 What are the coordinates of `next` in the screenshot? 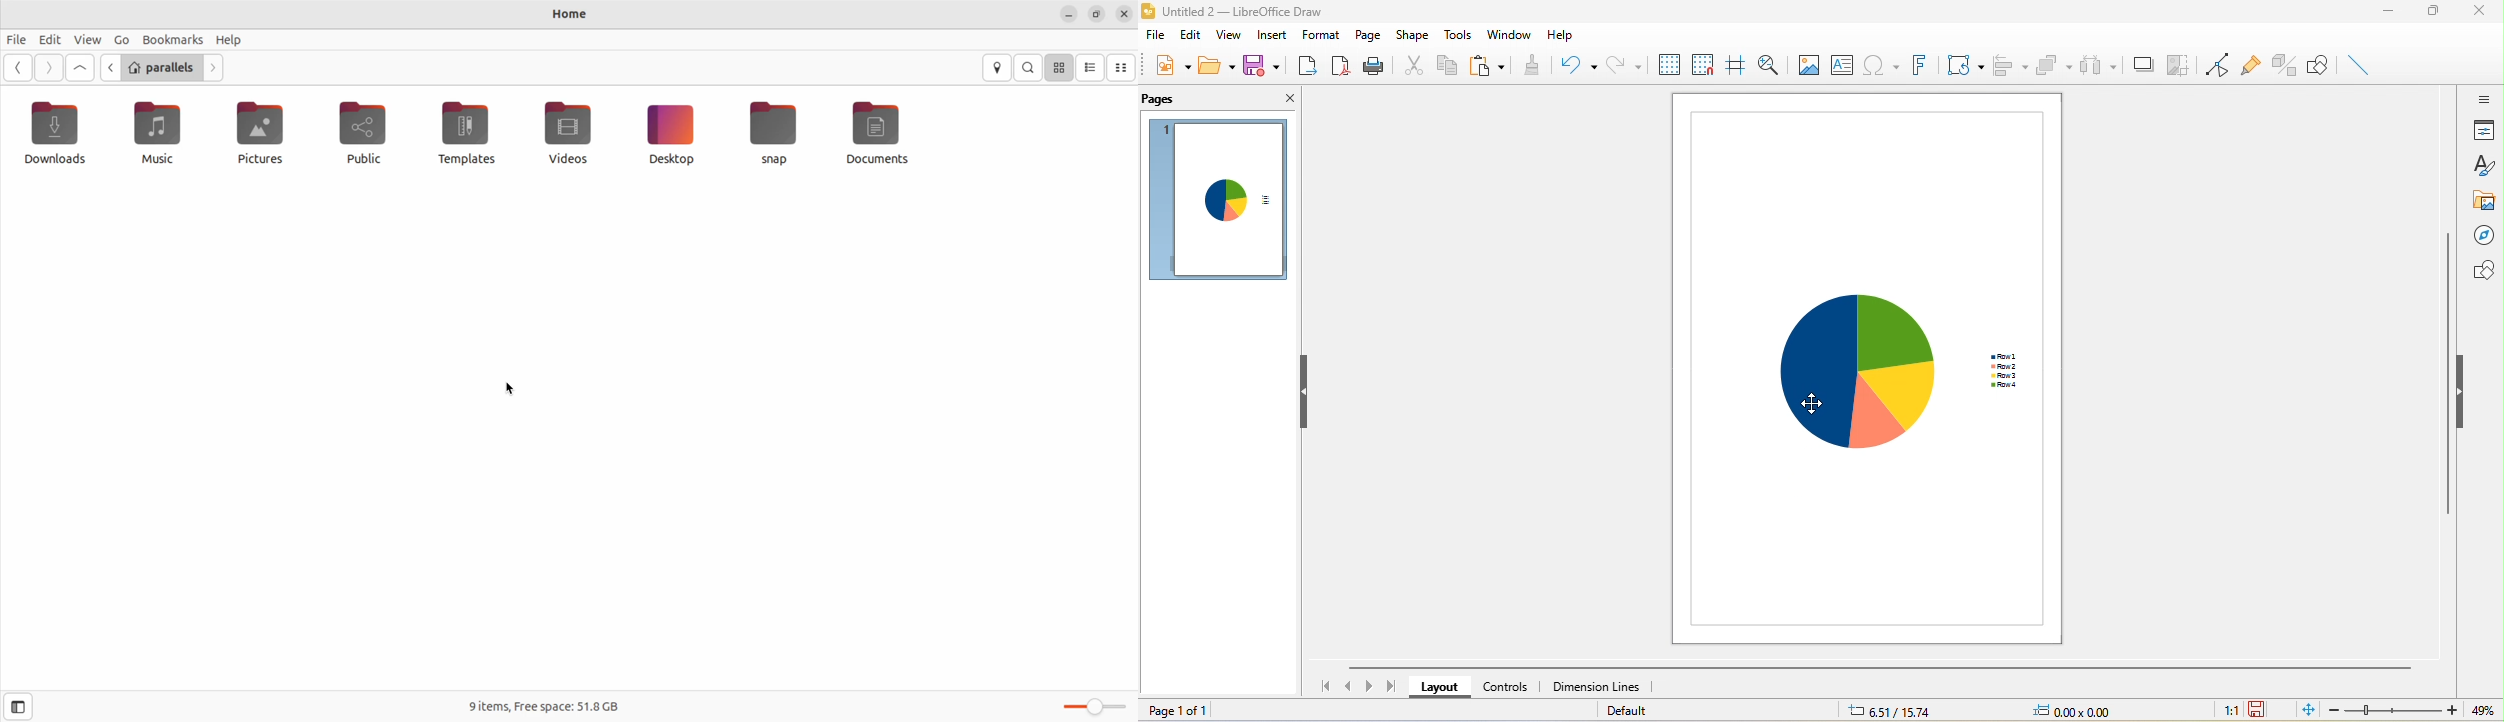 It's located at (1370, 687).